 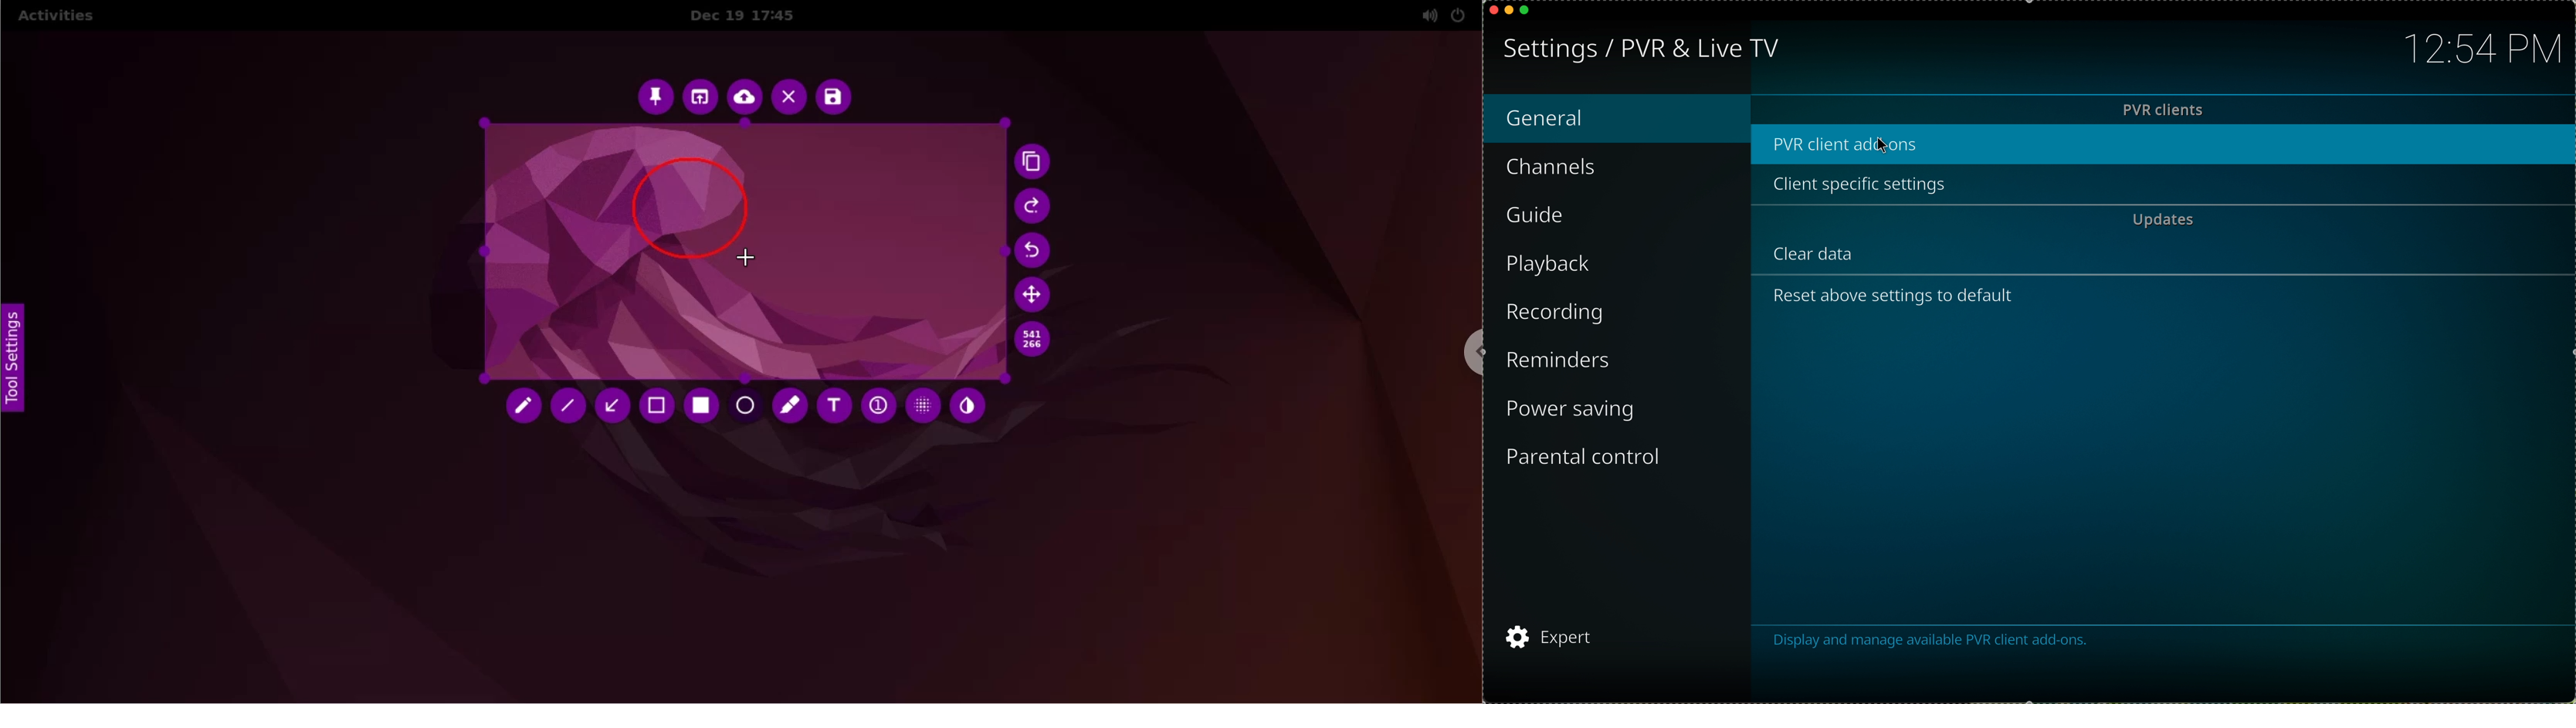 I want to click on reset above settings to default, so click(x=1898, y=298).